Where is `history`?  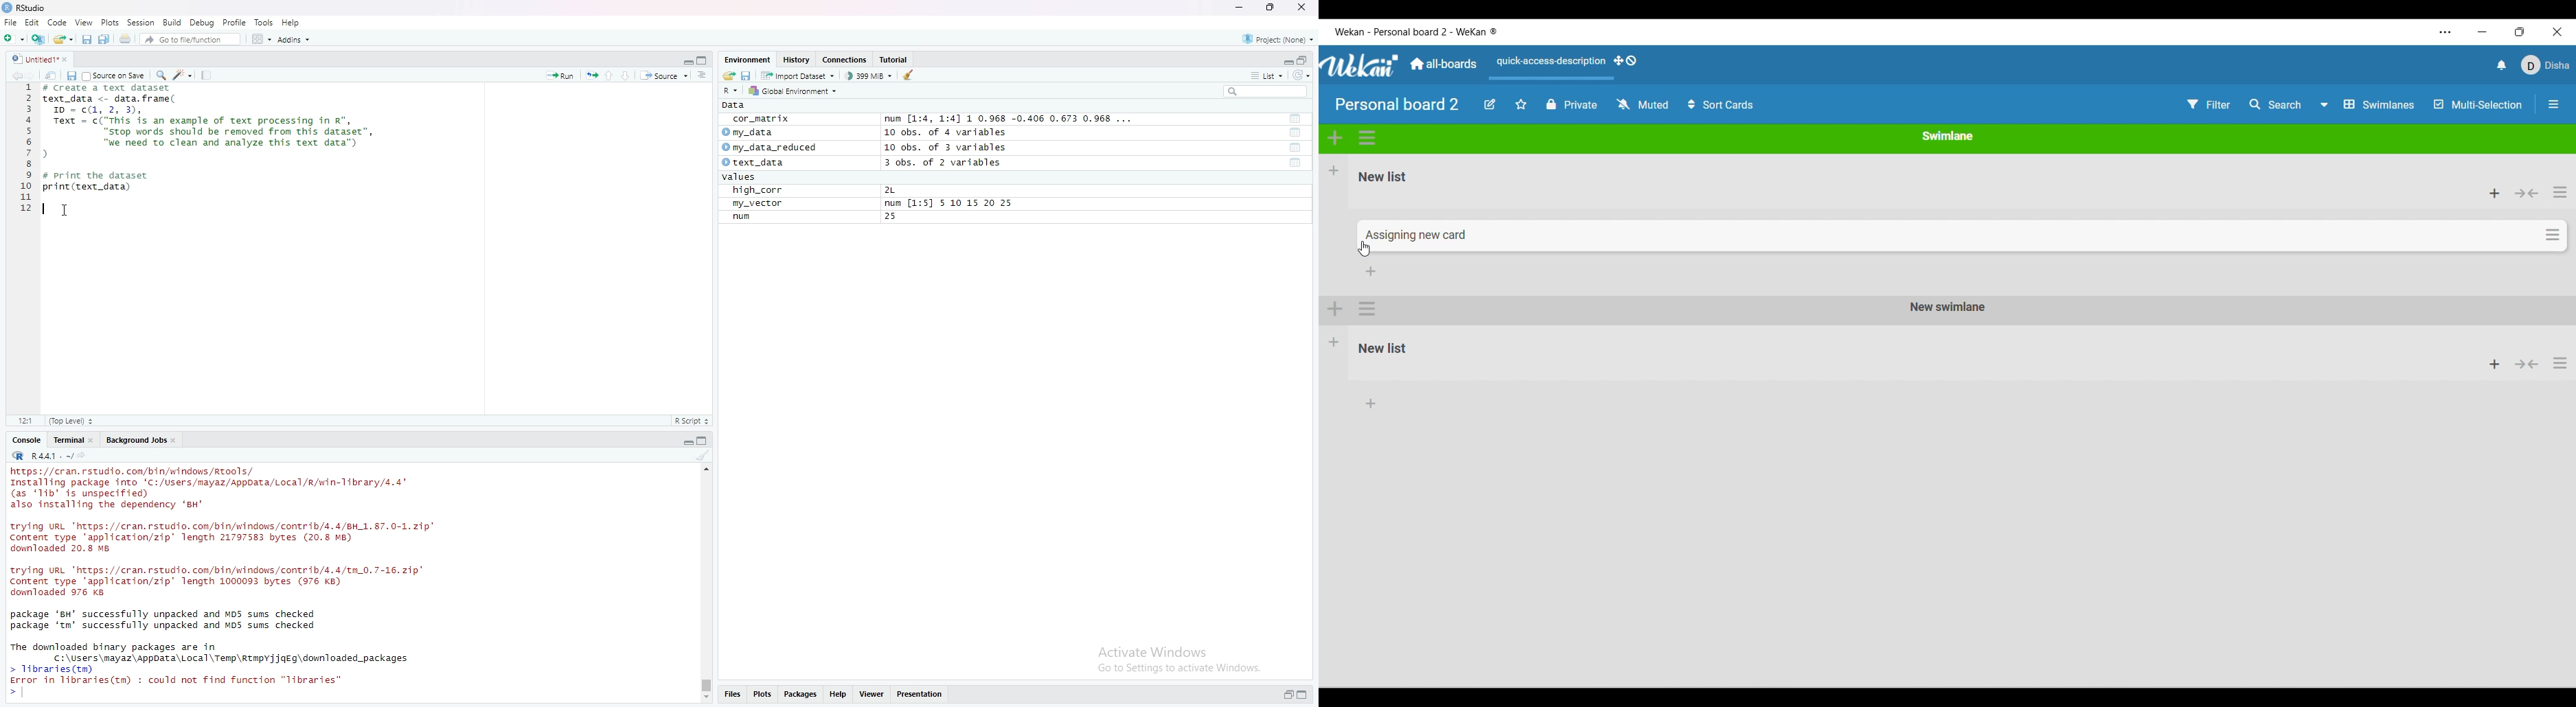 history is located at coordinates (797, 60).